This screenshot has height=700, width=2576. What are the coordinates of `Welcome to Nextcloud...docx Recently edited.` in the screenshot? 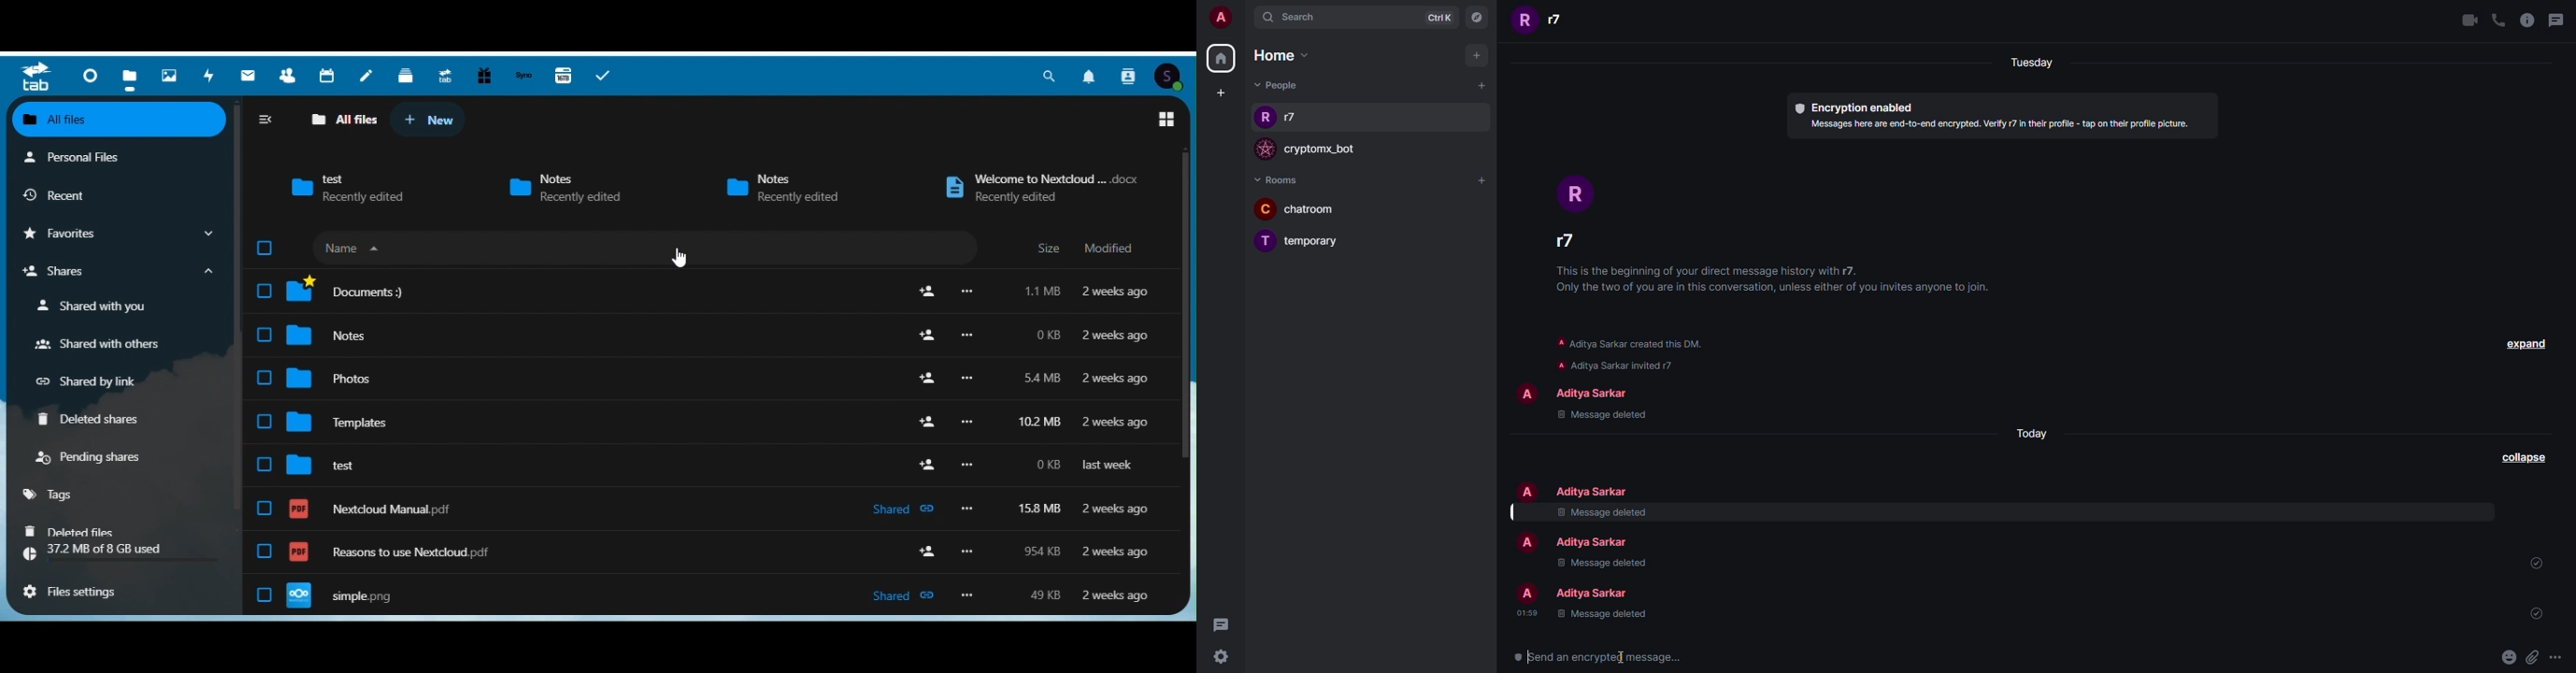 It's located at (1031, 186).